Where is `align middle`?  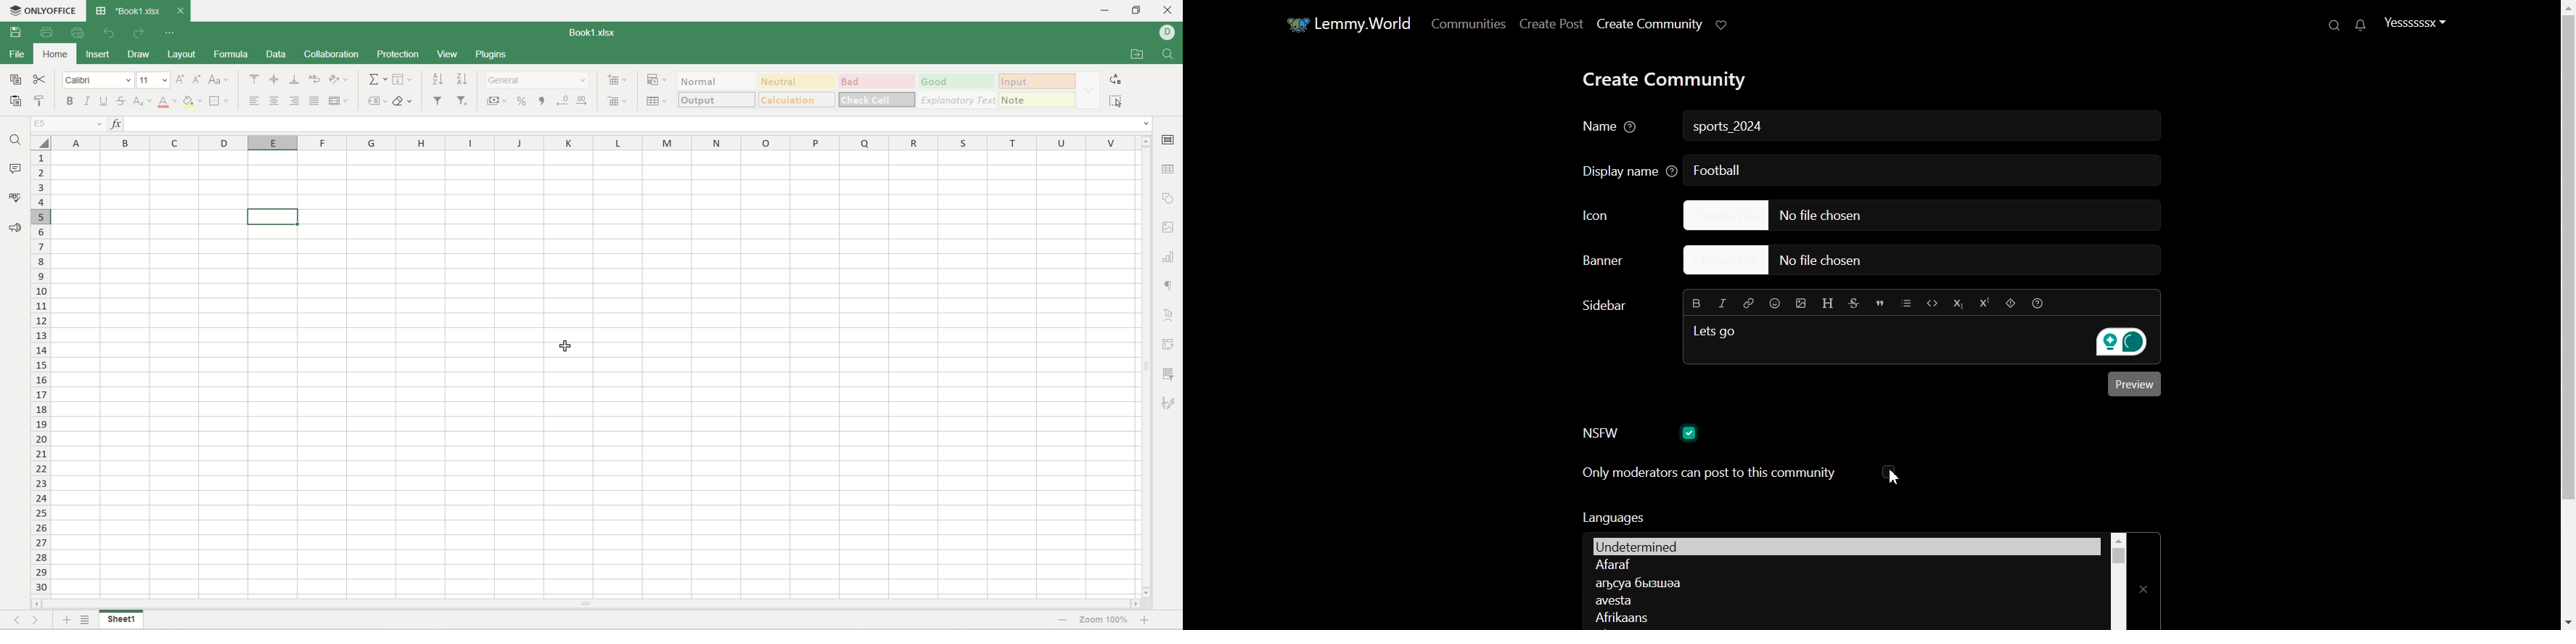
align middle is located at coordinates (274, 80).